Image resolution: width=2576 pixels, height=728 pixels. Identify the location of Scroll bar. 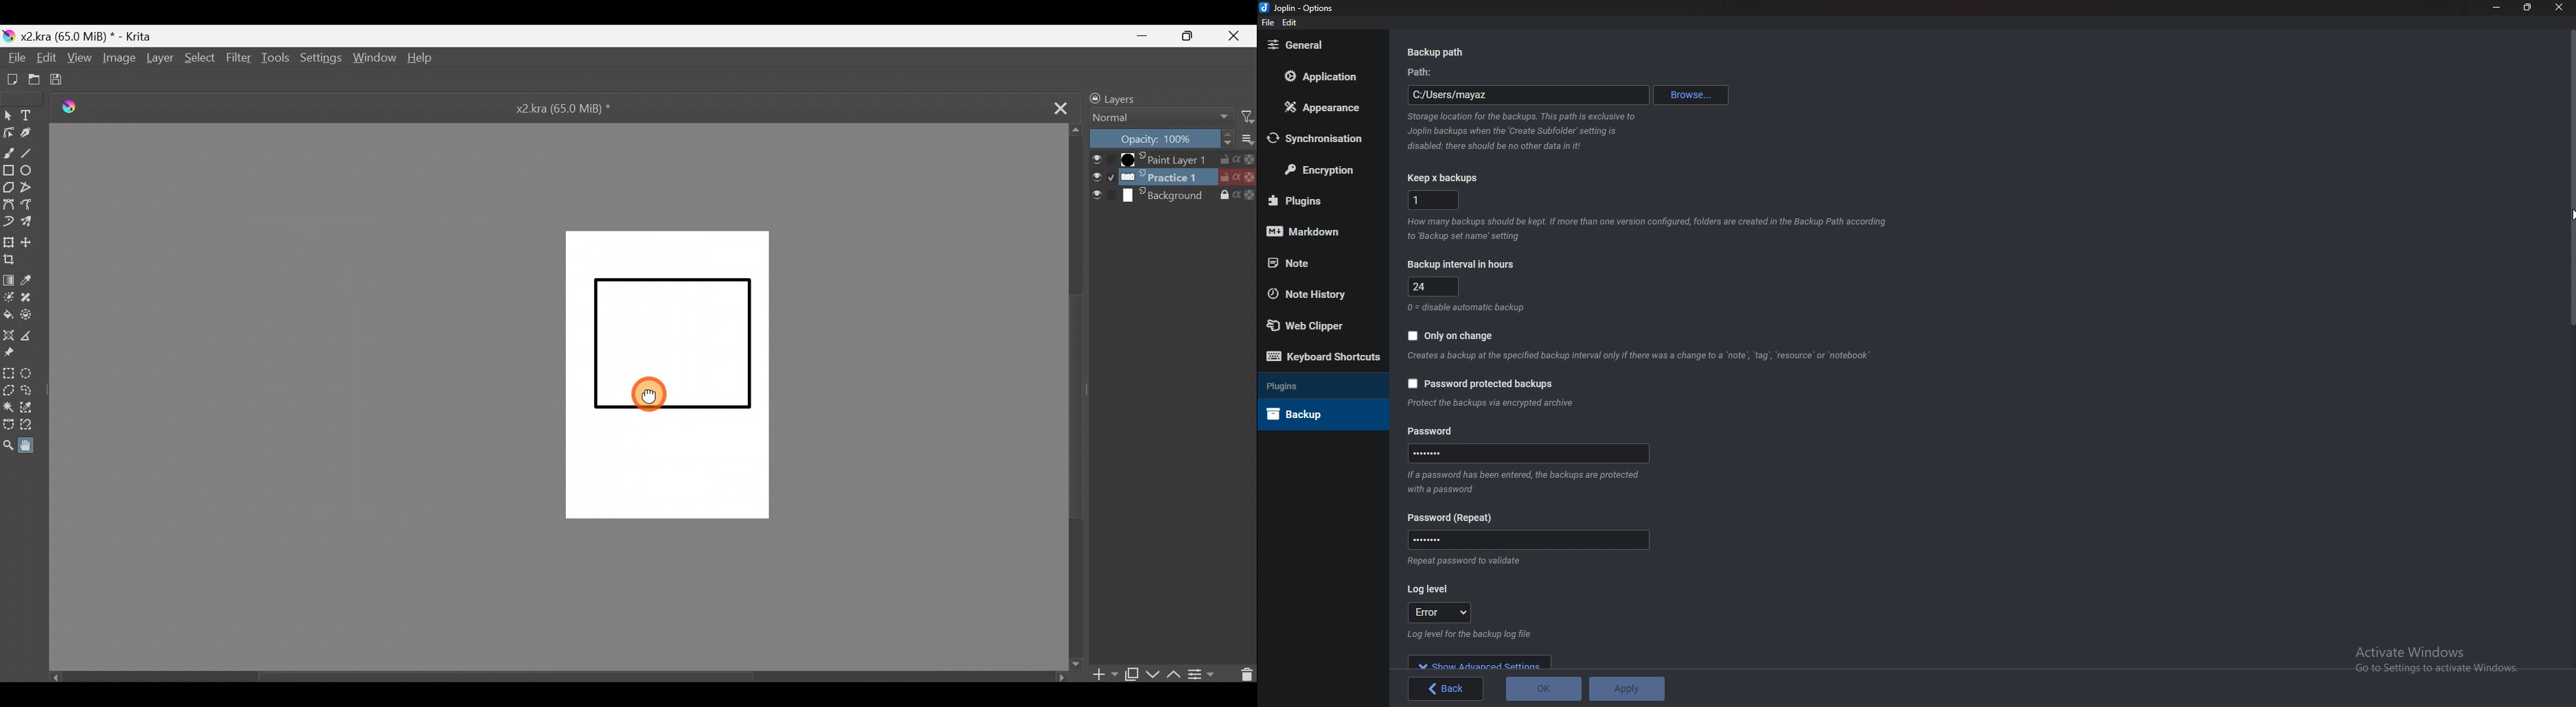
(556, 680).